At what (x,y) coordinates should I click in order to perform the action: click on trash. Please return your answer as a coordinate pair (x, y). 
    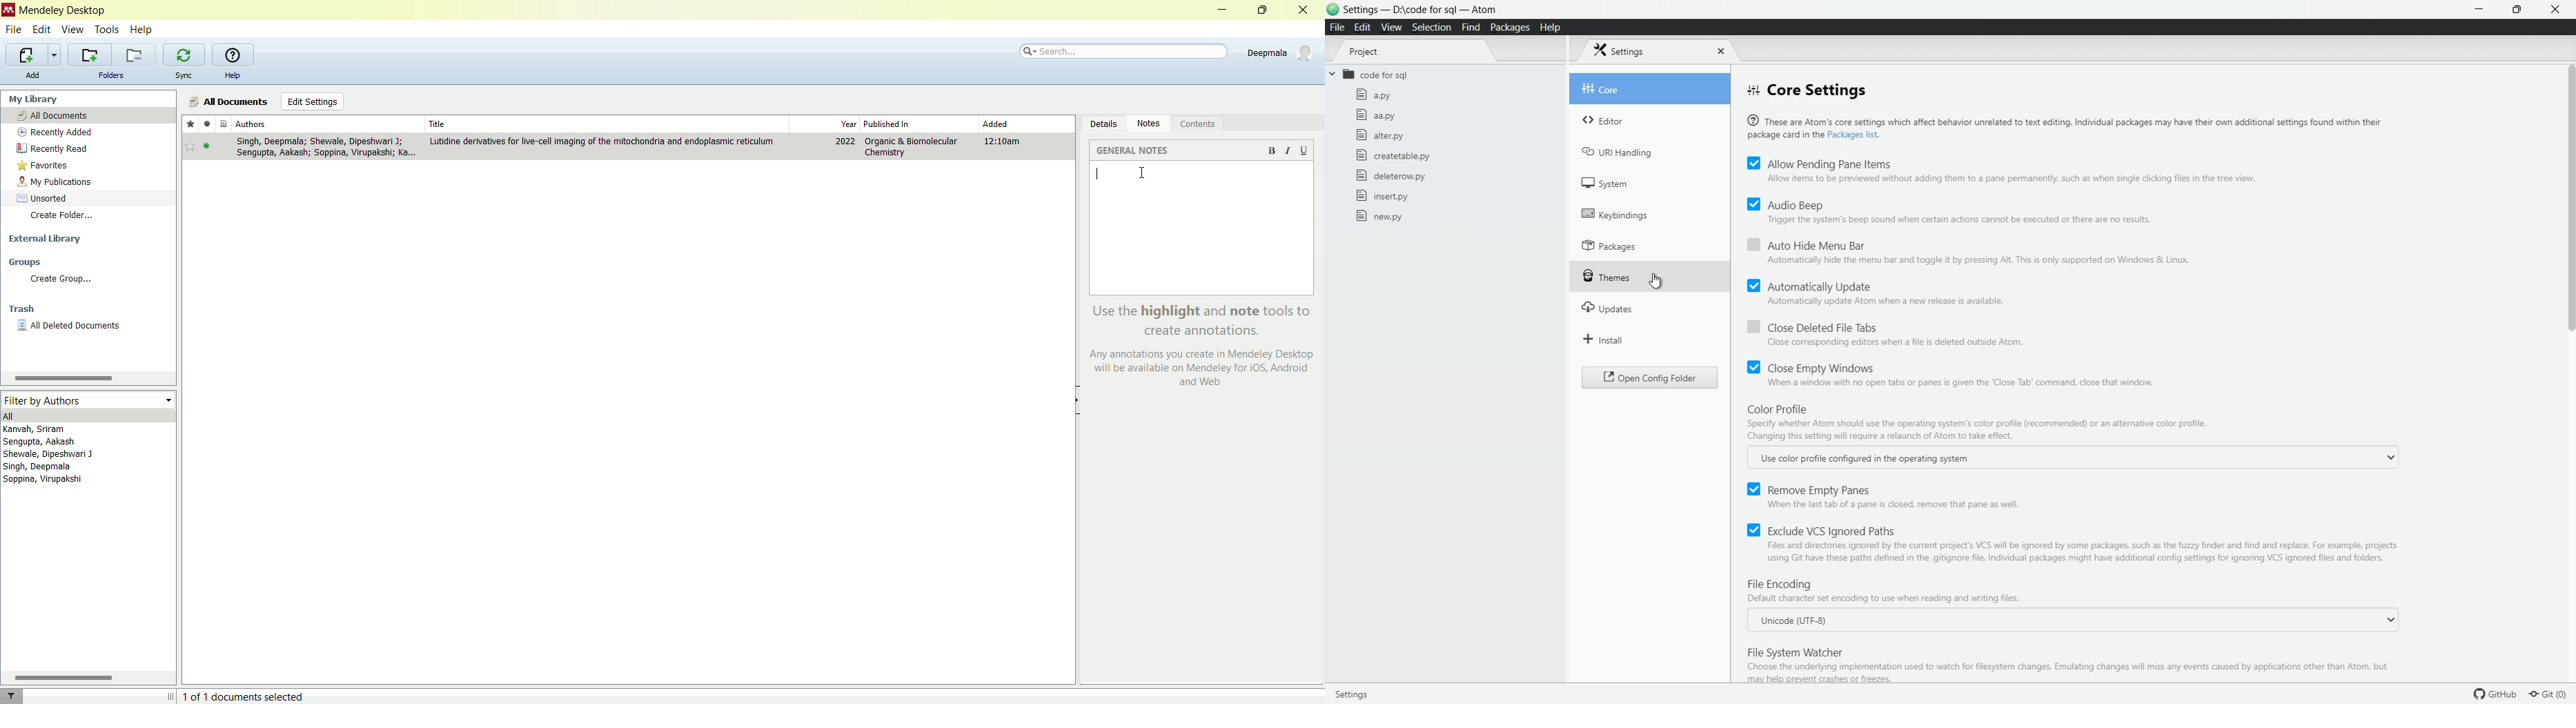
    Looking at the image, I should click on (88, 309).